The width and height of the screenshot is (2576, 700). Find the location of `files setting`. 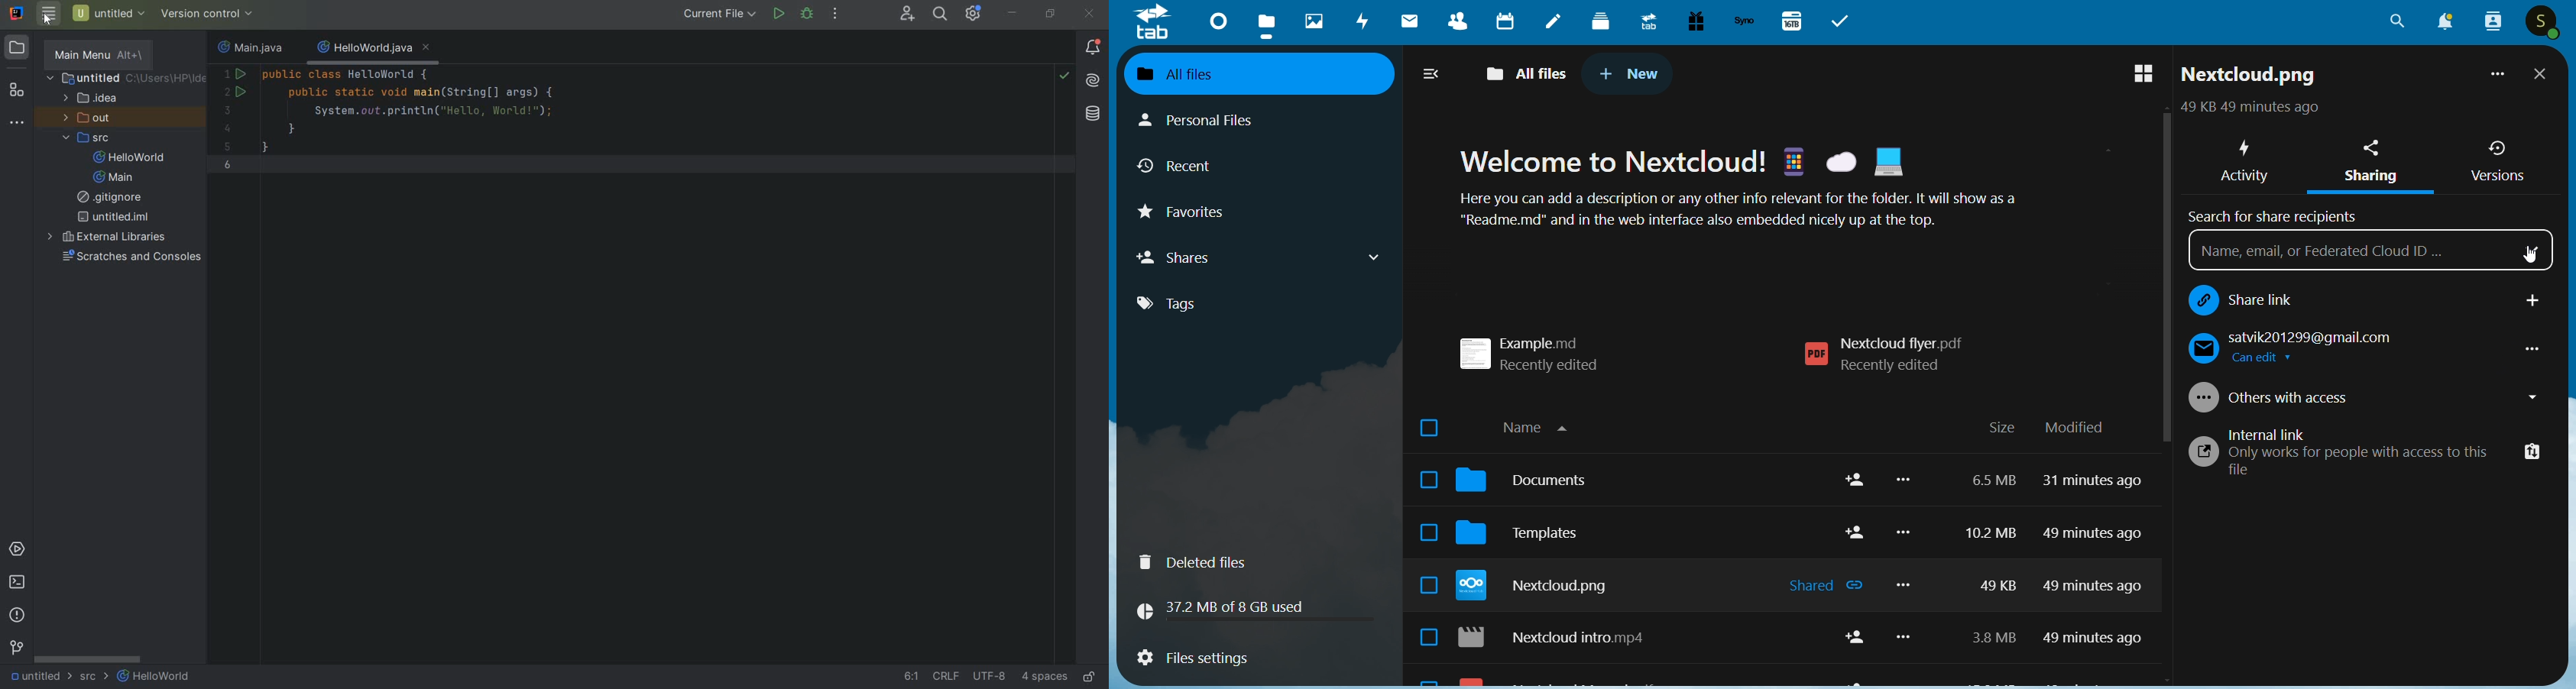

files setting is located at coordinates (1192, 660).